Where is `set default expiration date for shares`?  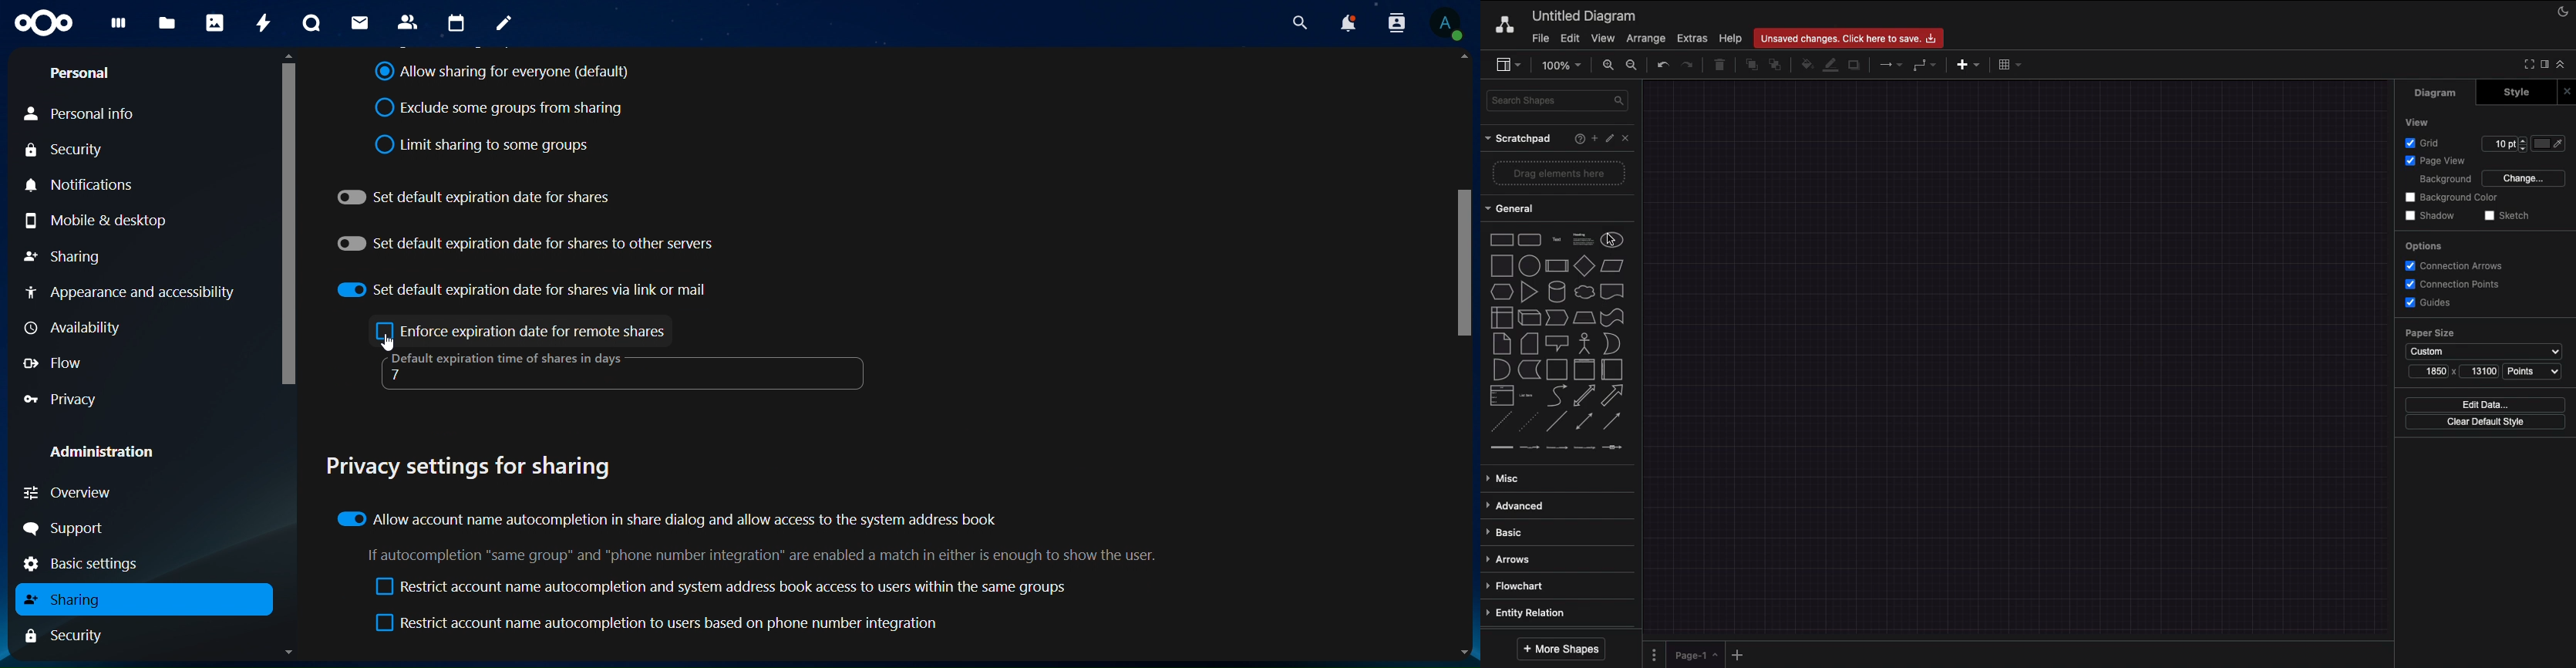
set default expiration date for shares is located at coordinates (475, 197).